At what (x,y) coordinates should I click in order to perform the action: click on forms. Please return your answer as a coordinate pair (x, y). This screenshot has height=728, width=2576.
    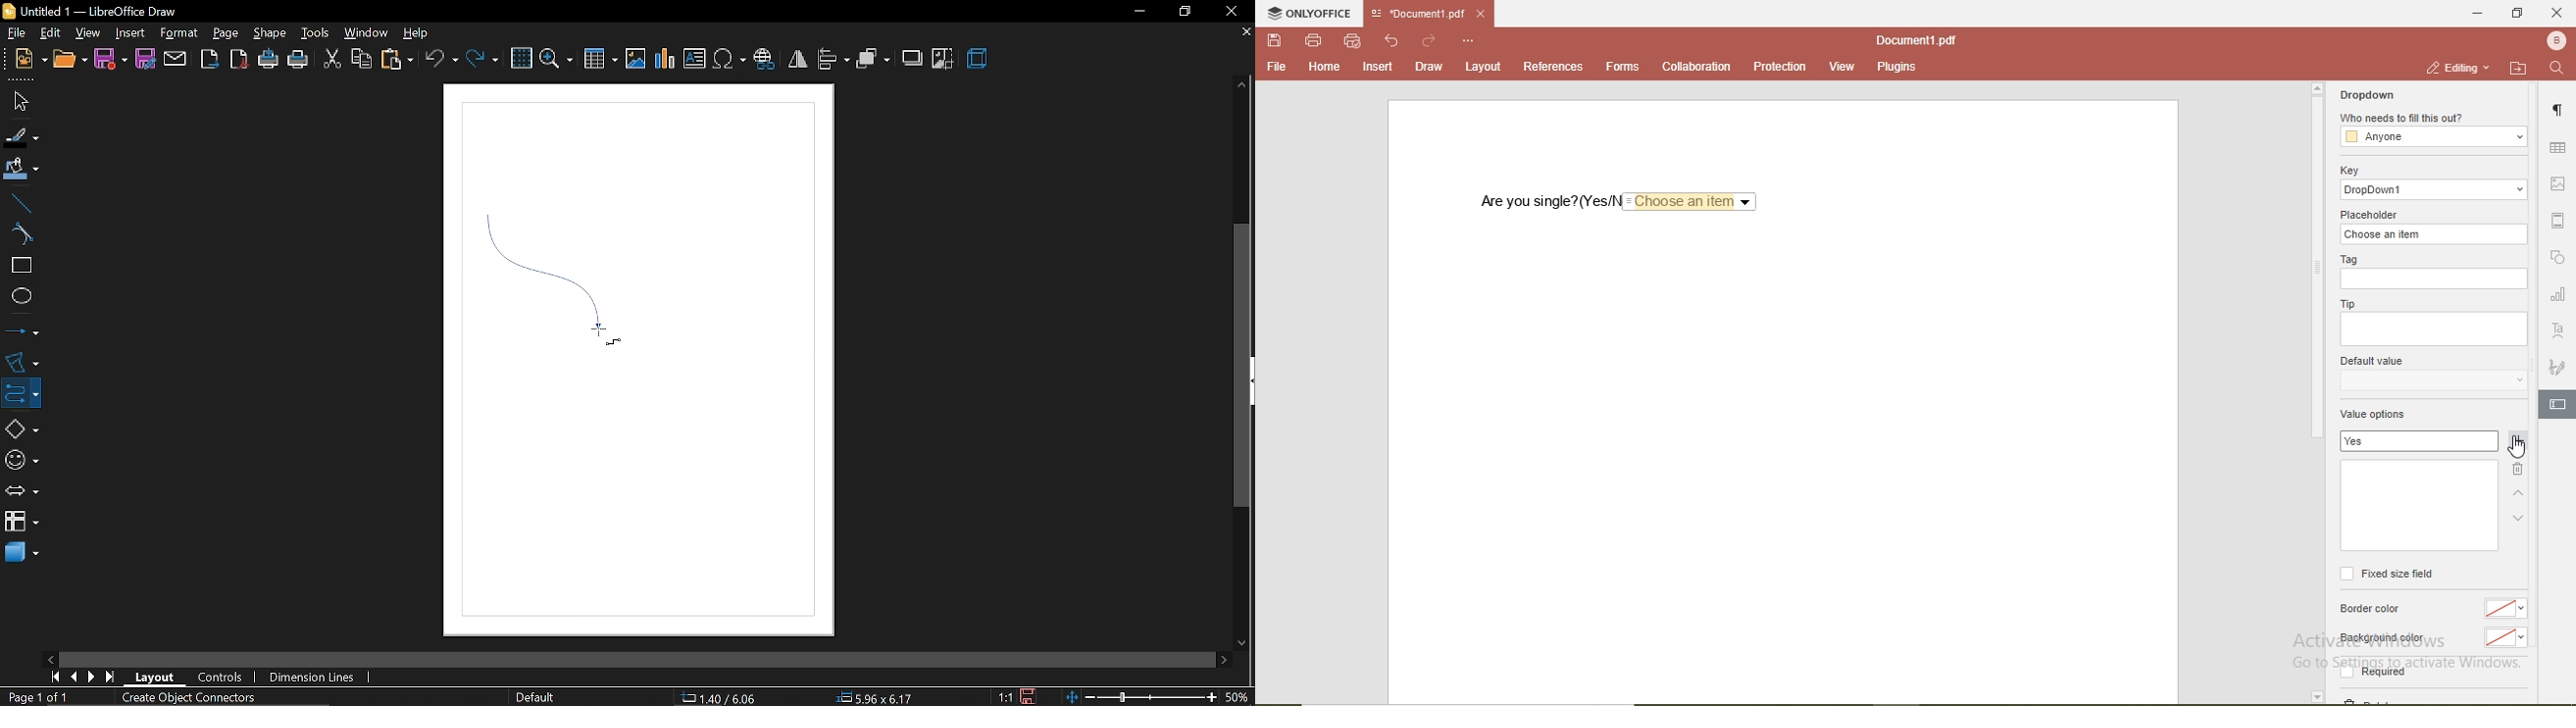
    Looking at the image, I should click on (1622, 67).